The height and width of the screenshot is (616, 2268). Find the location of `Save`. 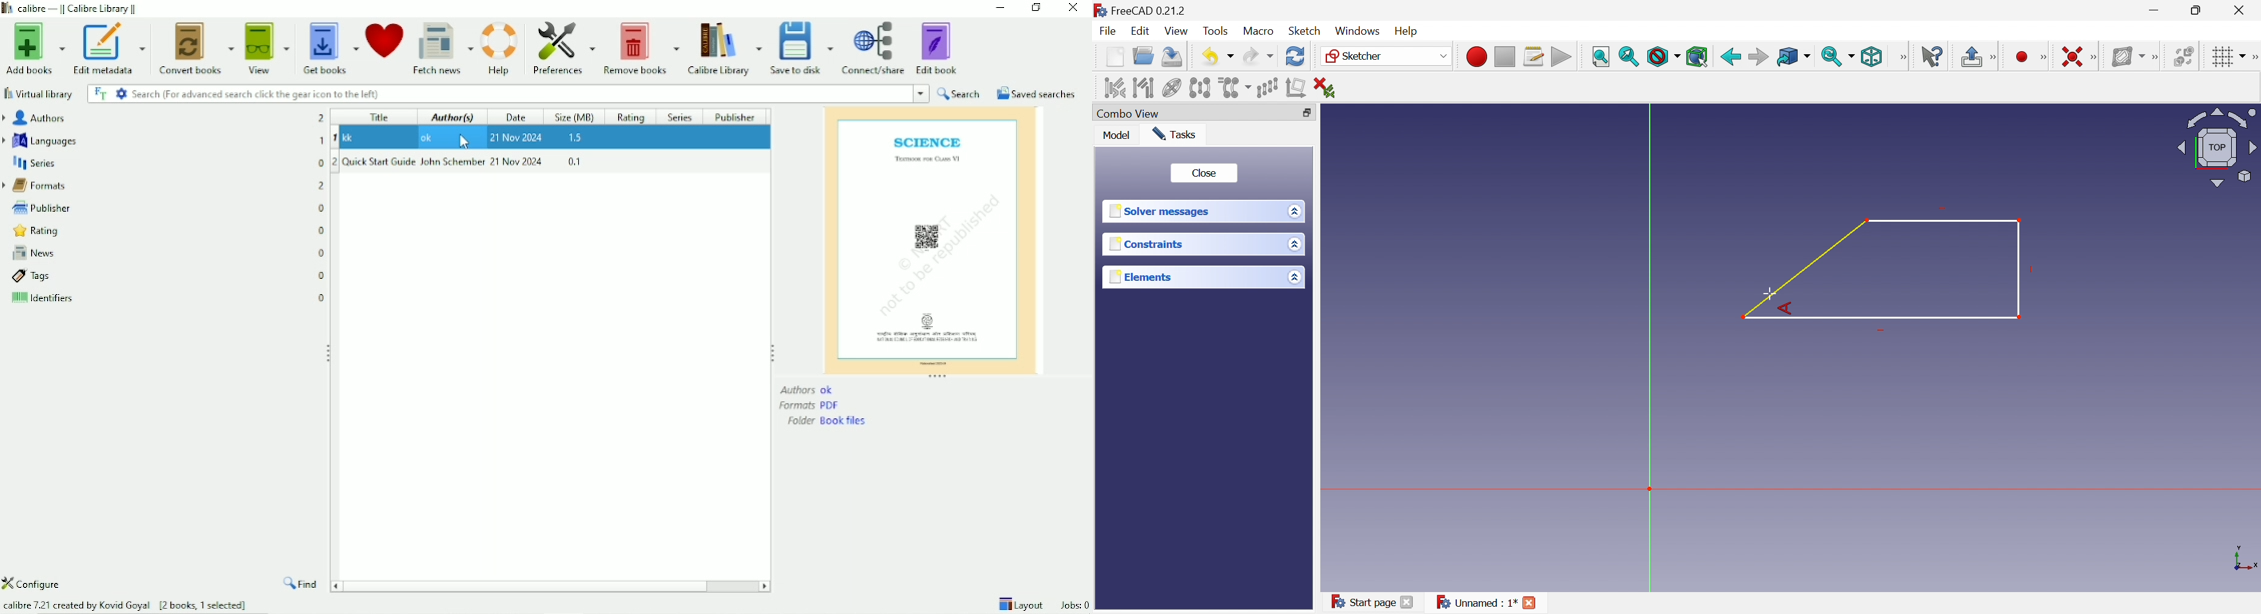

Save is located at coordinates (1173, 58).